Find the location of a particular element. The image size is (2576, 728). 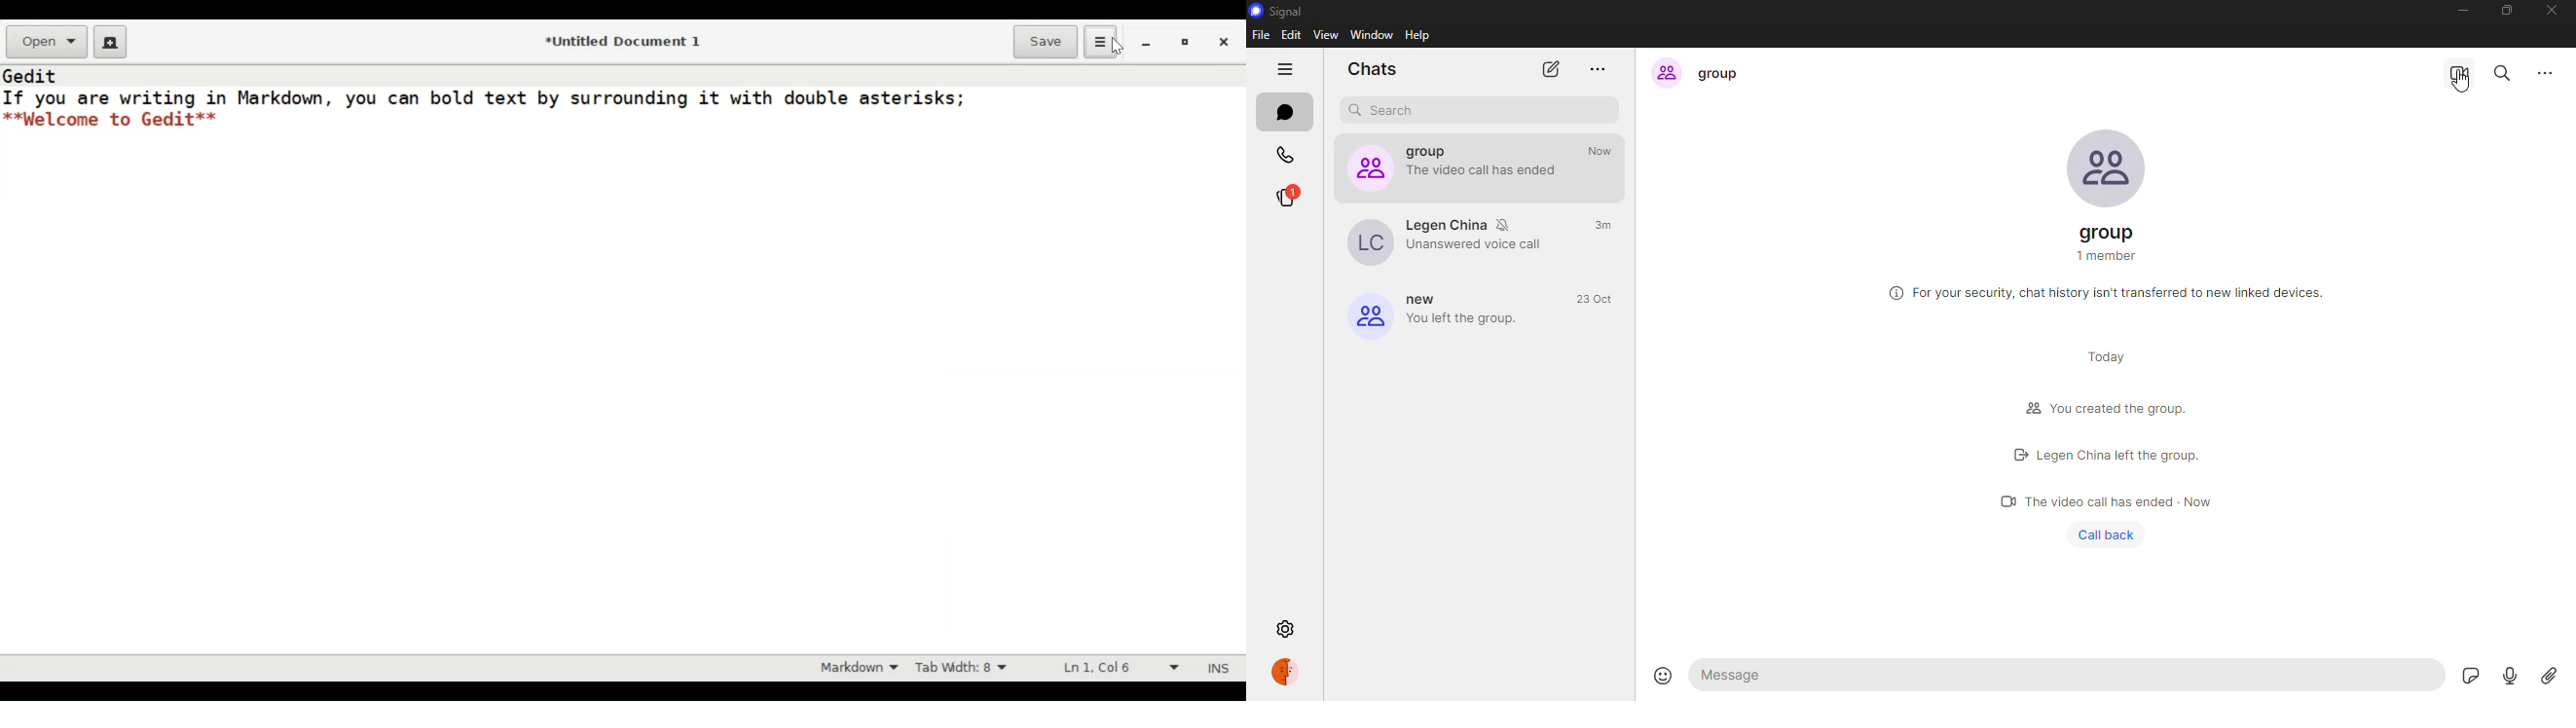

video call logo is located at coordinates (2000, 499).